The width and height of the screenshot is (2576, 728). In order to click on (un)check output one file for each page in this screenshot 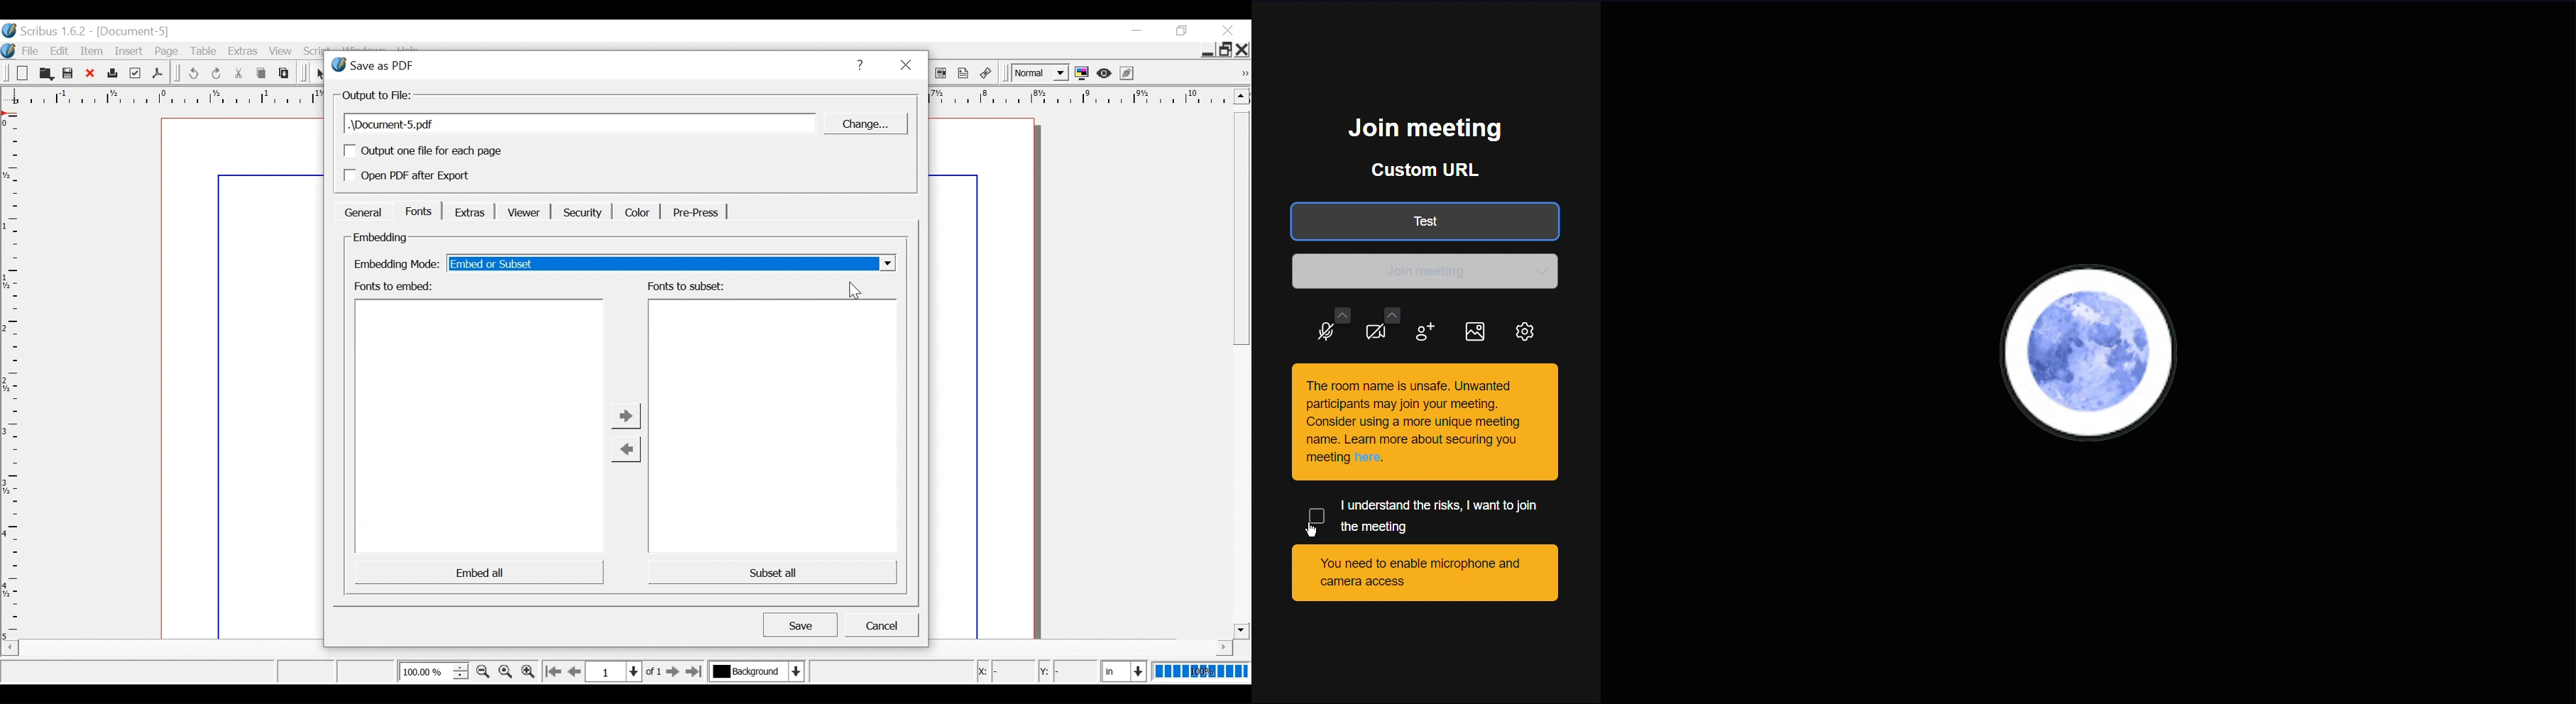, I will do `click(423, 151)`.